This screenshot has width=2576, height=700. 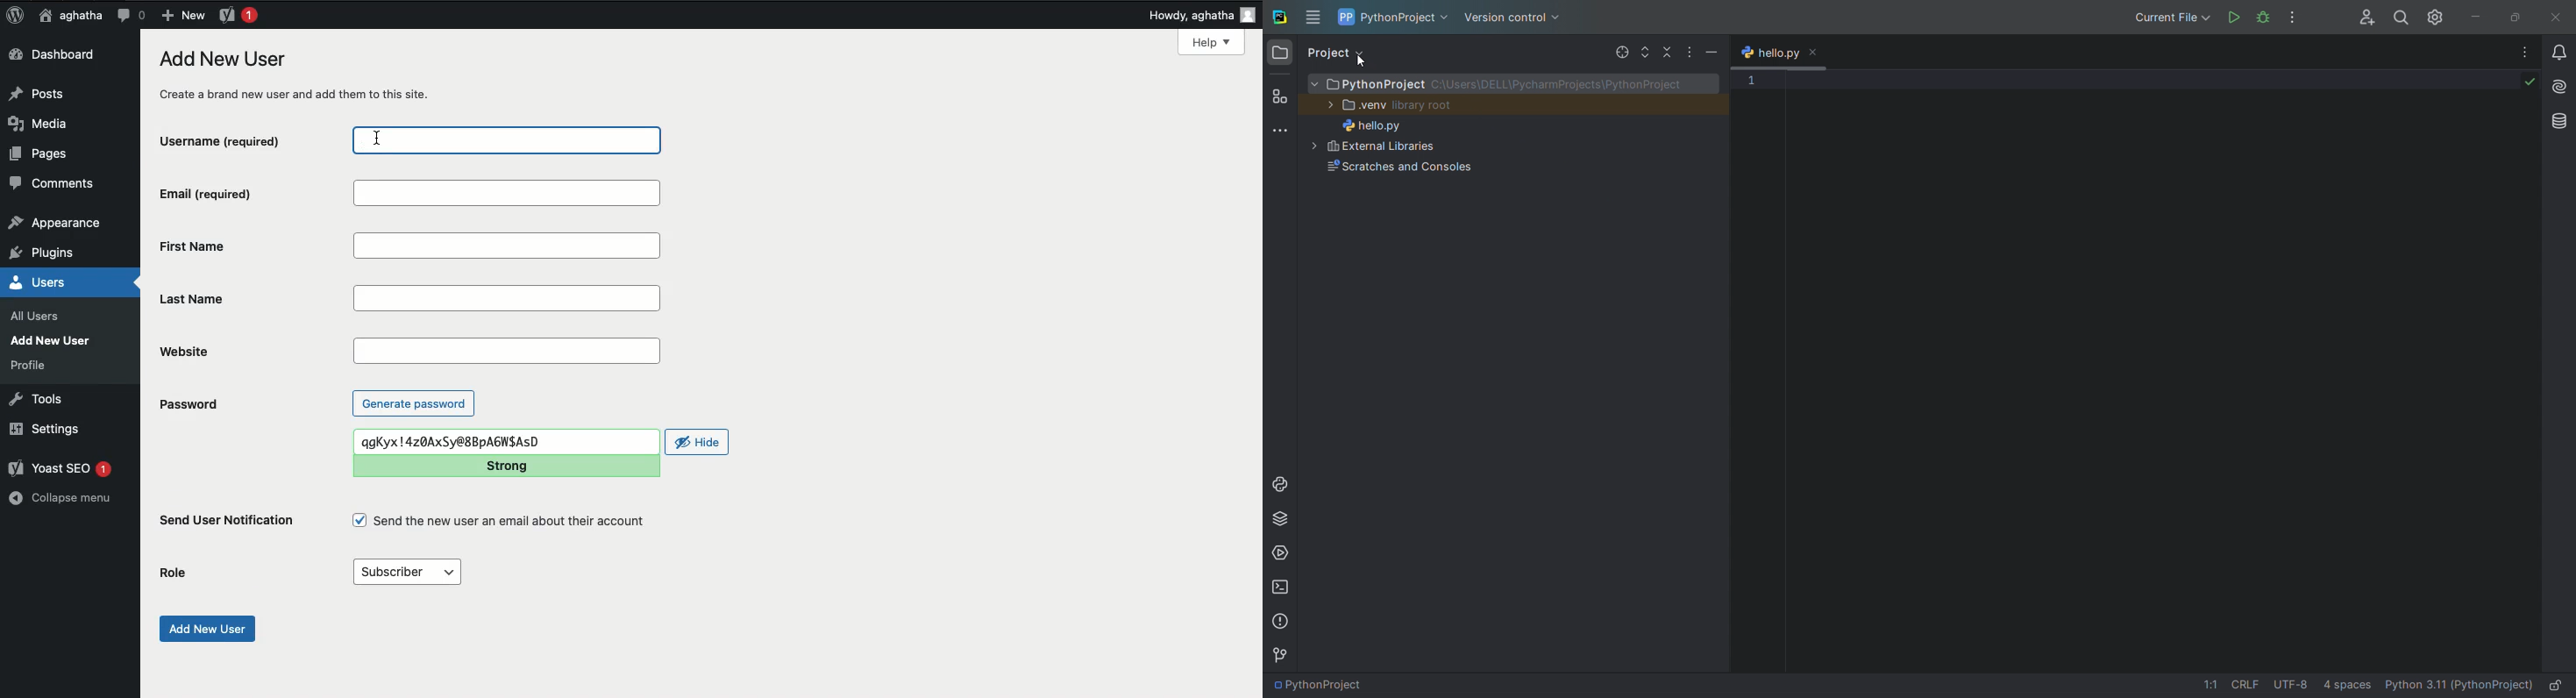 What do you see at coordinates (2473, 16) in the screenshot?
I see `minimize` at bounding box center [2473, 16].